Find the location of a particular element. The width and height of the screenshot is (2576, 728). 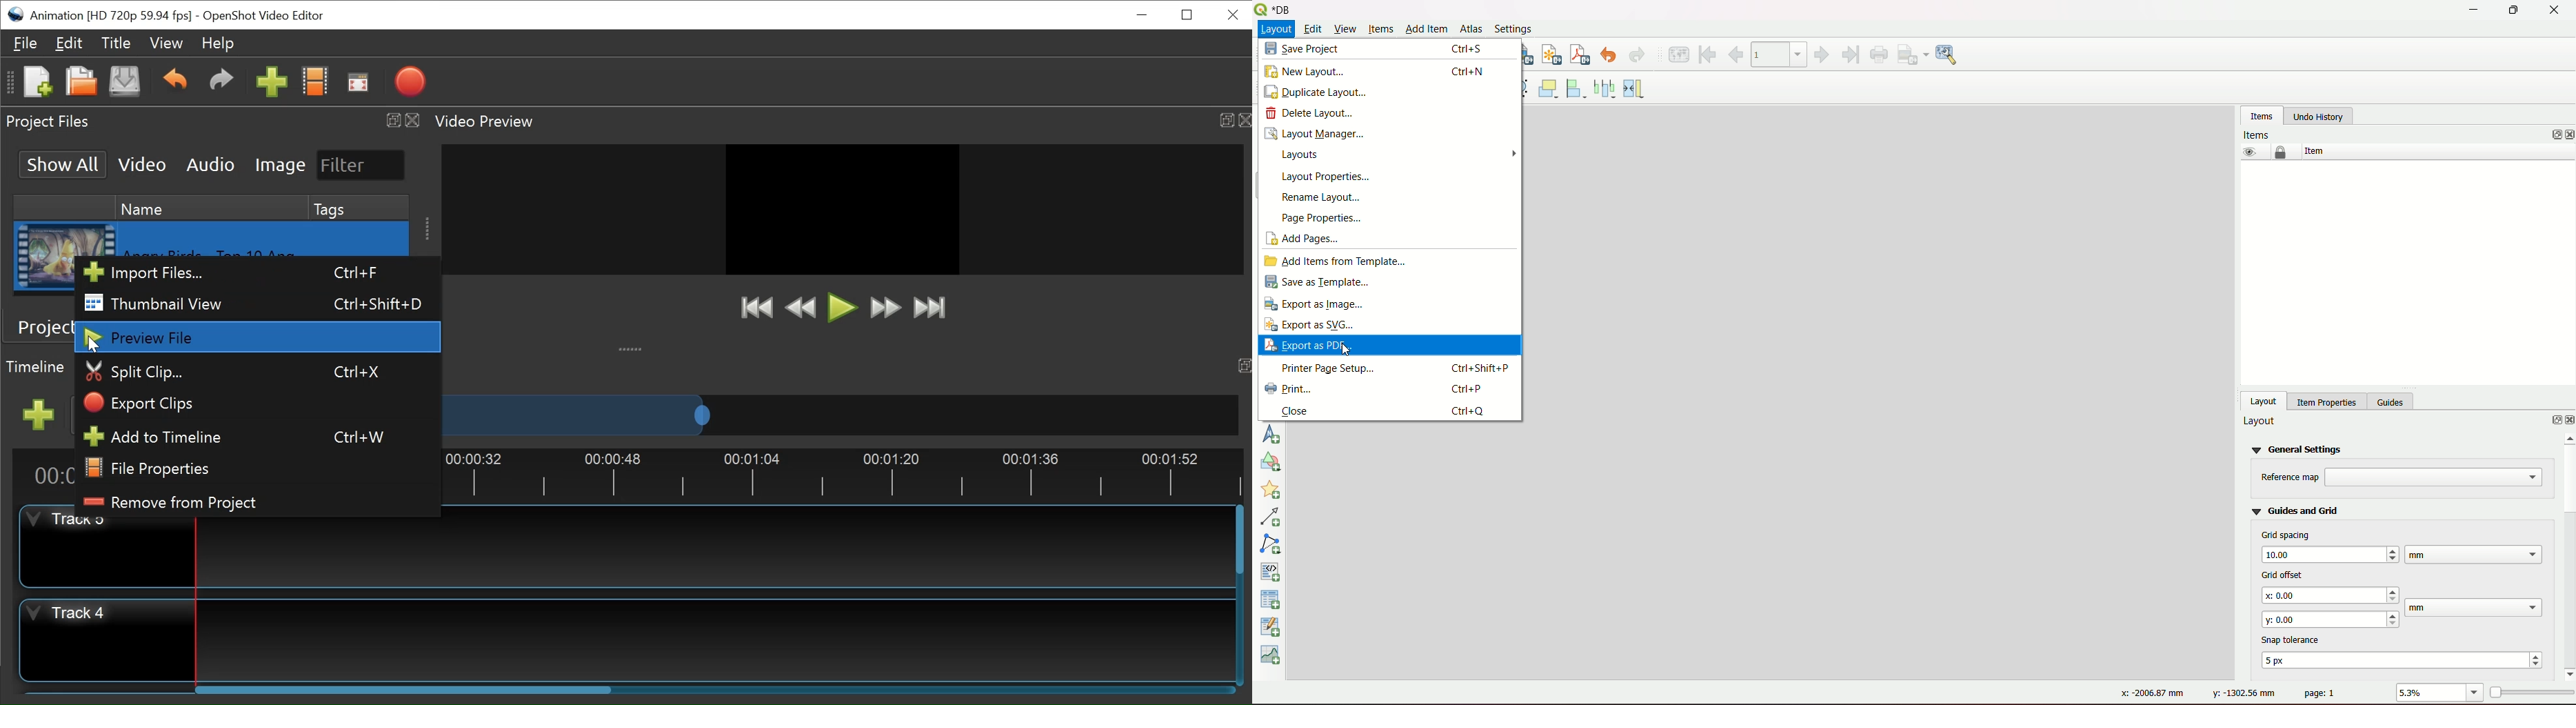

Items is located at coordinates (2259, 134).